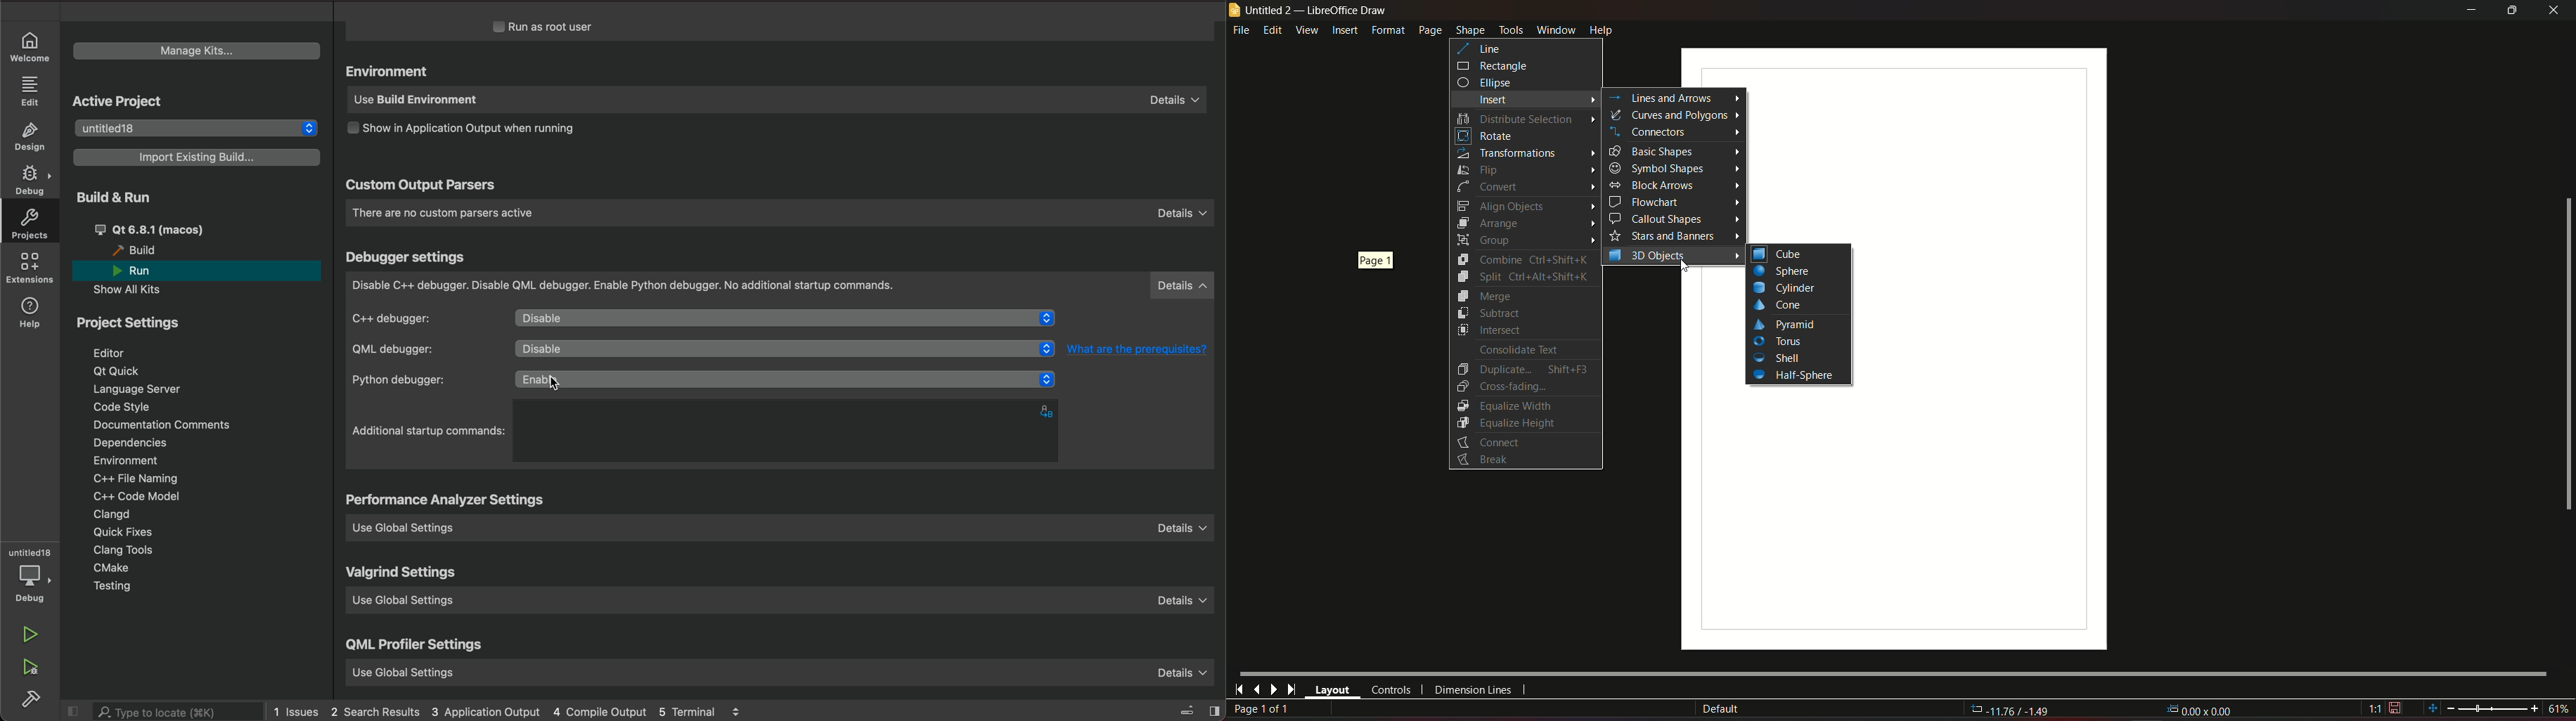 The width and height of the screenshot is (2576, 728). Describe the element at coordinates (1590, 239) in the screenshot. I see `Arrow` at that location.